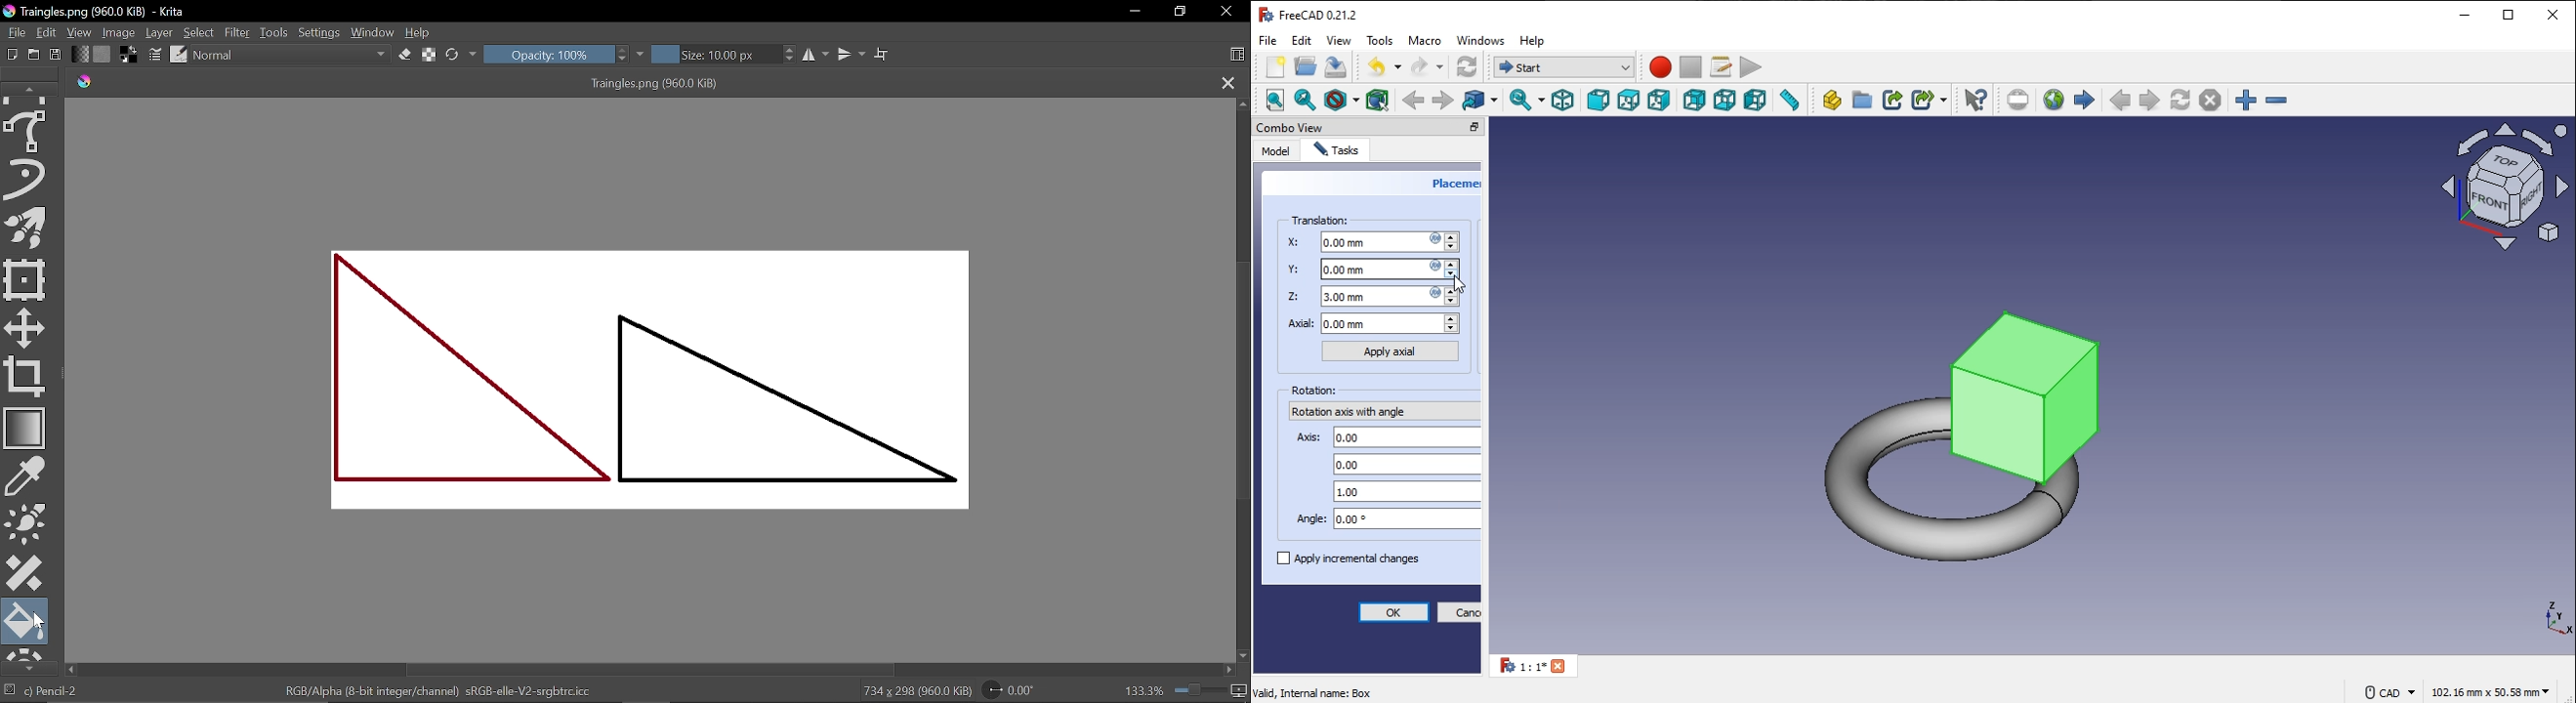 The height and width of the screenshot is (728, 2576). Describe the element at coordinates (1462, 284) in the screenshot. I see `navigation` at that location.